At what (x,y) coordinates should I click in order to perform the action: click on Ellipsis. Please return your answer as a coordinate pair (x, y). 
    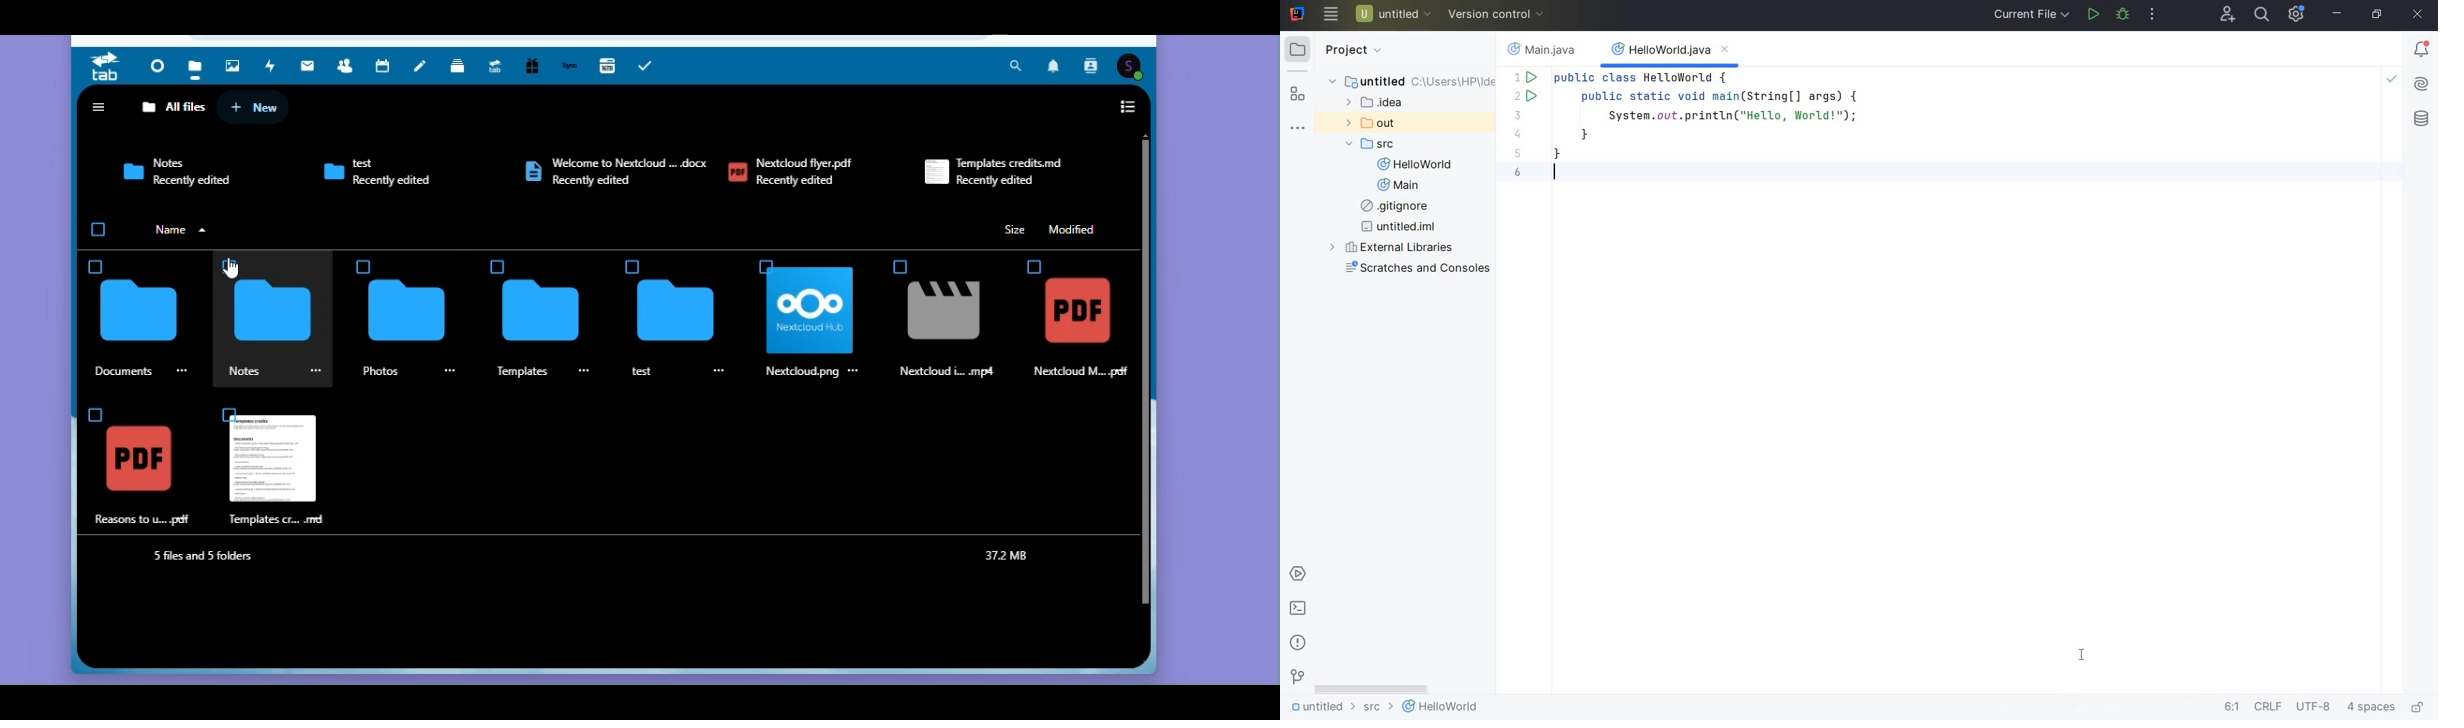
    Looking at the image, I should click on (721, 371).